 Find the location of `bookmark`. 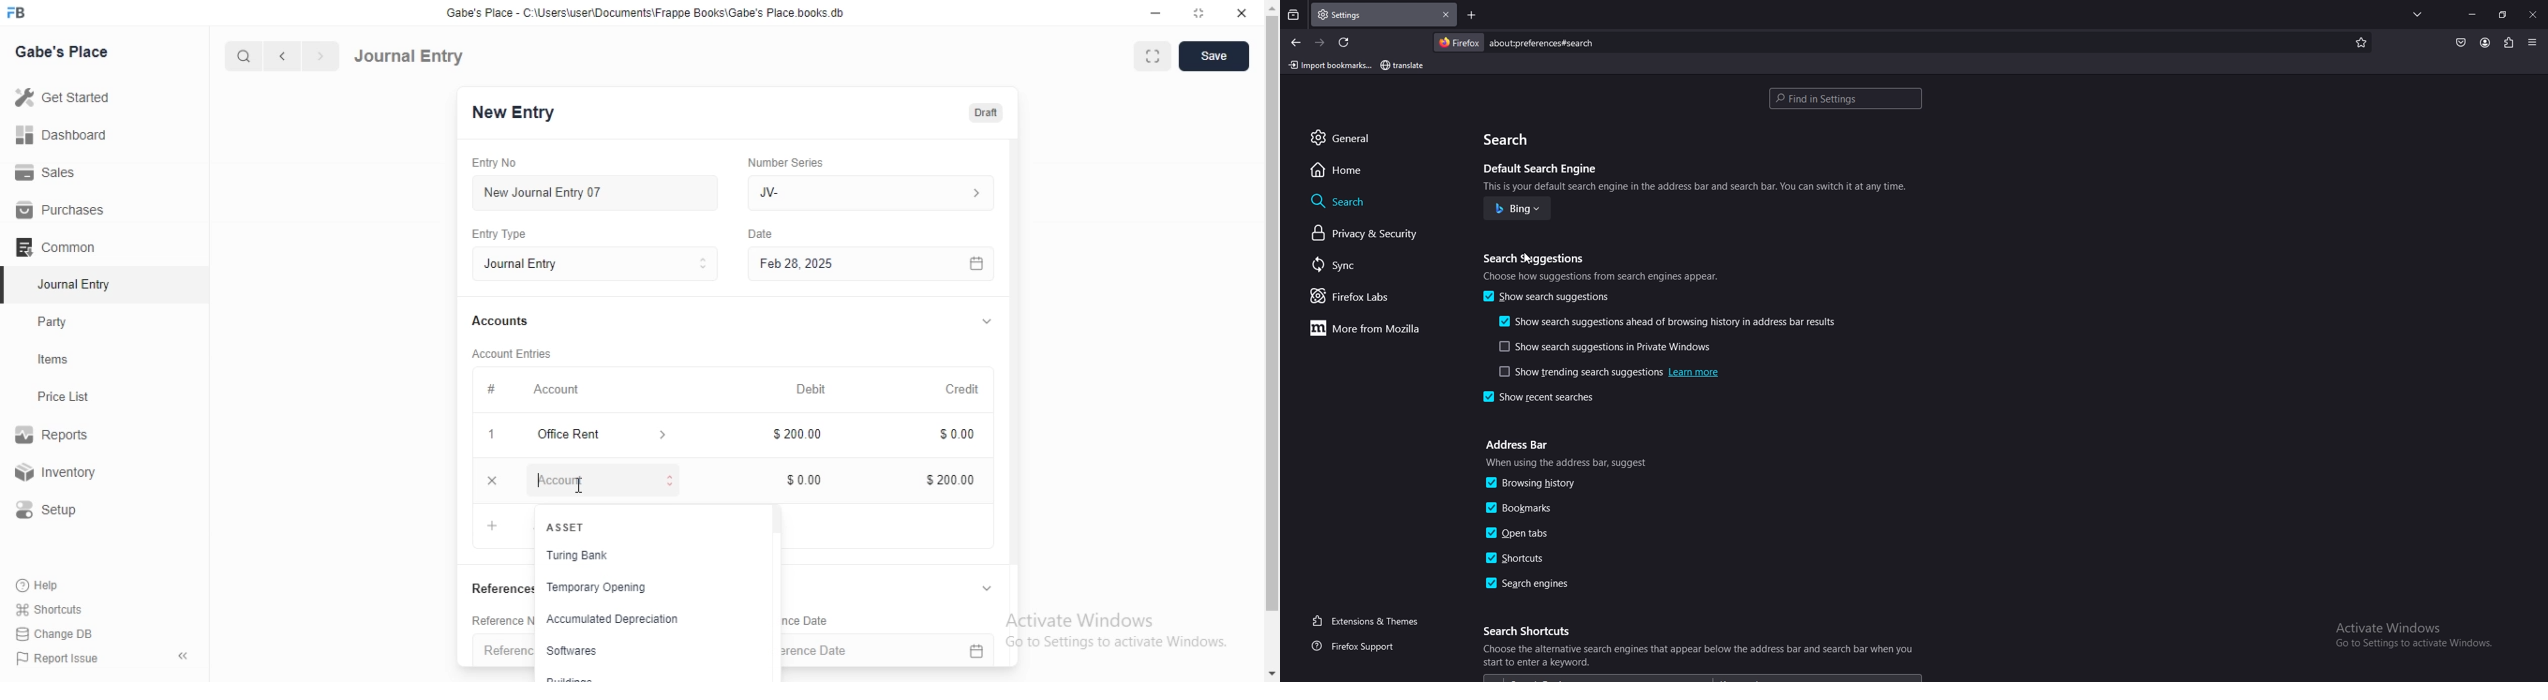

bookmark is located at coordinates (1404, 66).